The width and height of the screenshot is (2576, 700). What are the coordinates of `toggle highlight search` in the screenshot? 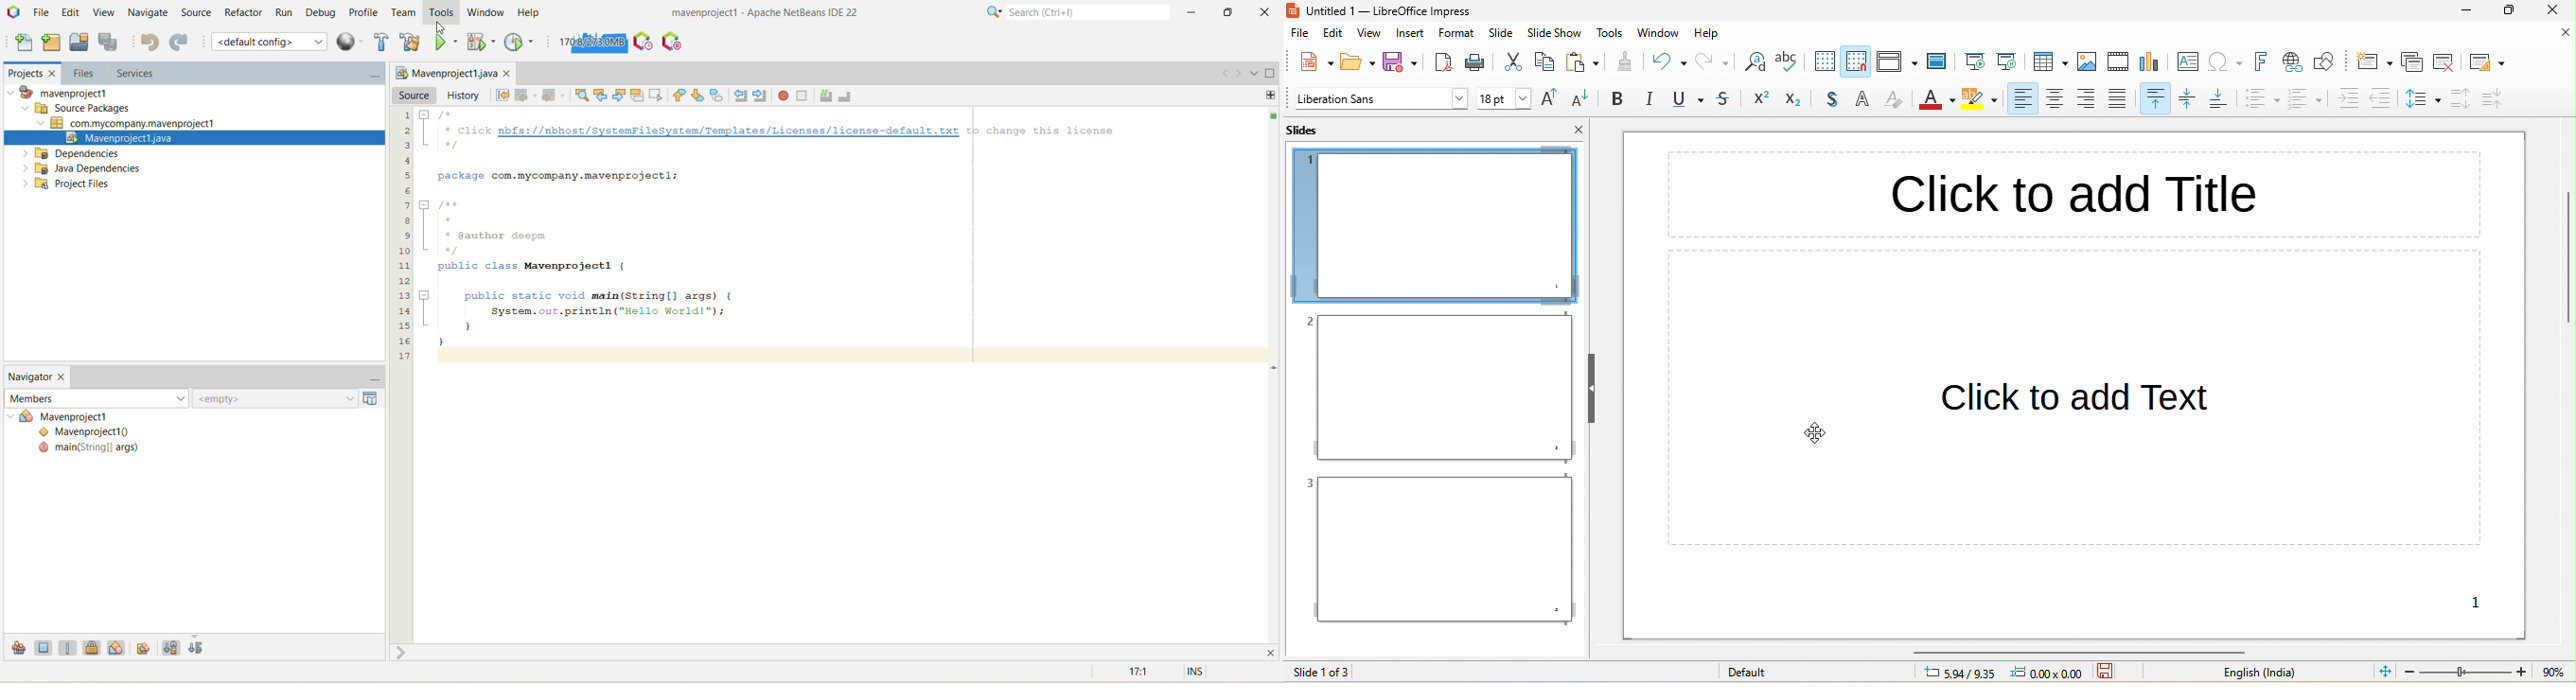 It's located at (637, 96).